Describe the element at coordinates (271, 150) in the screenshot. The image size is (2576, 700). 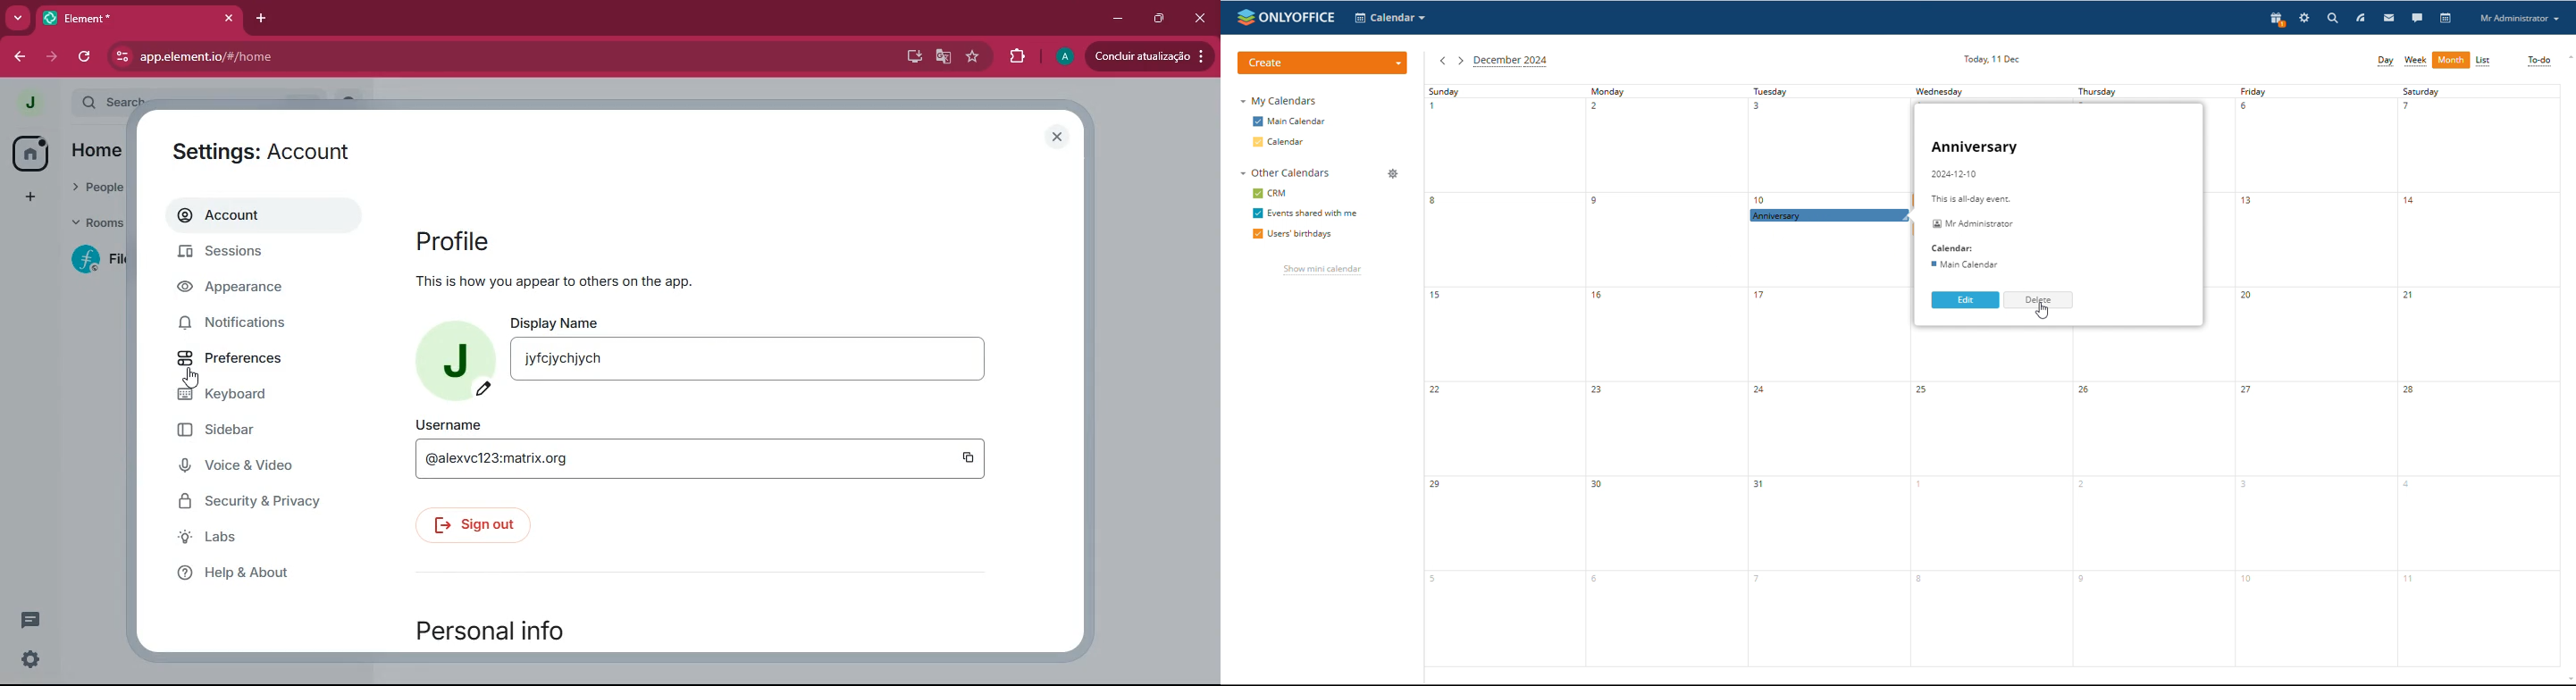
I see `settings:account` at that location.